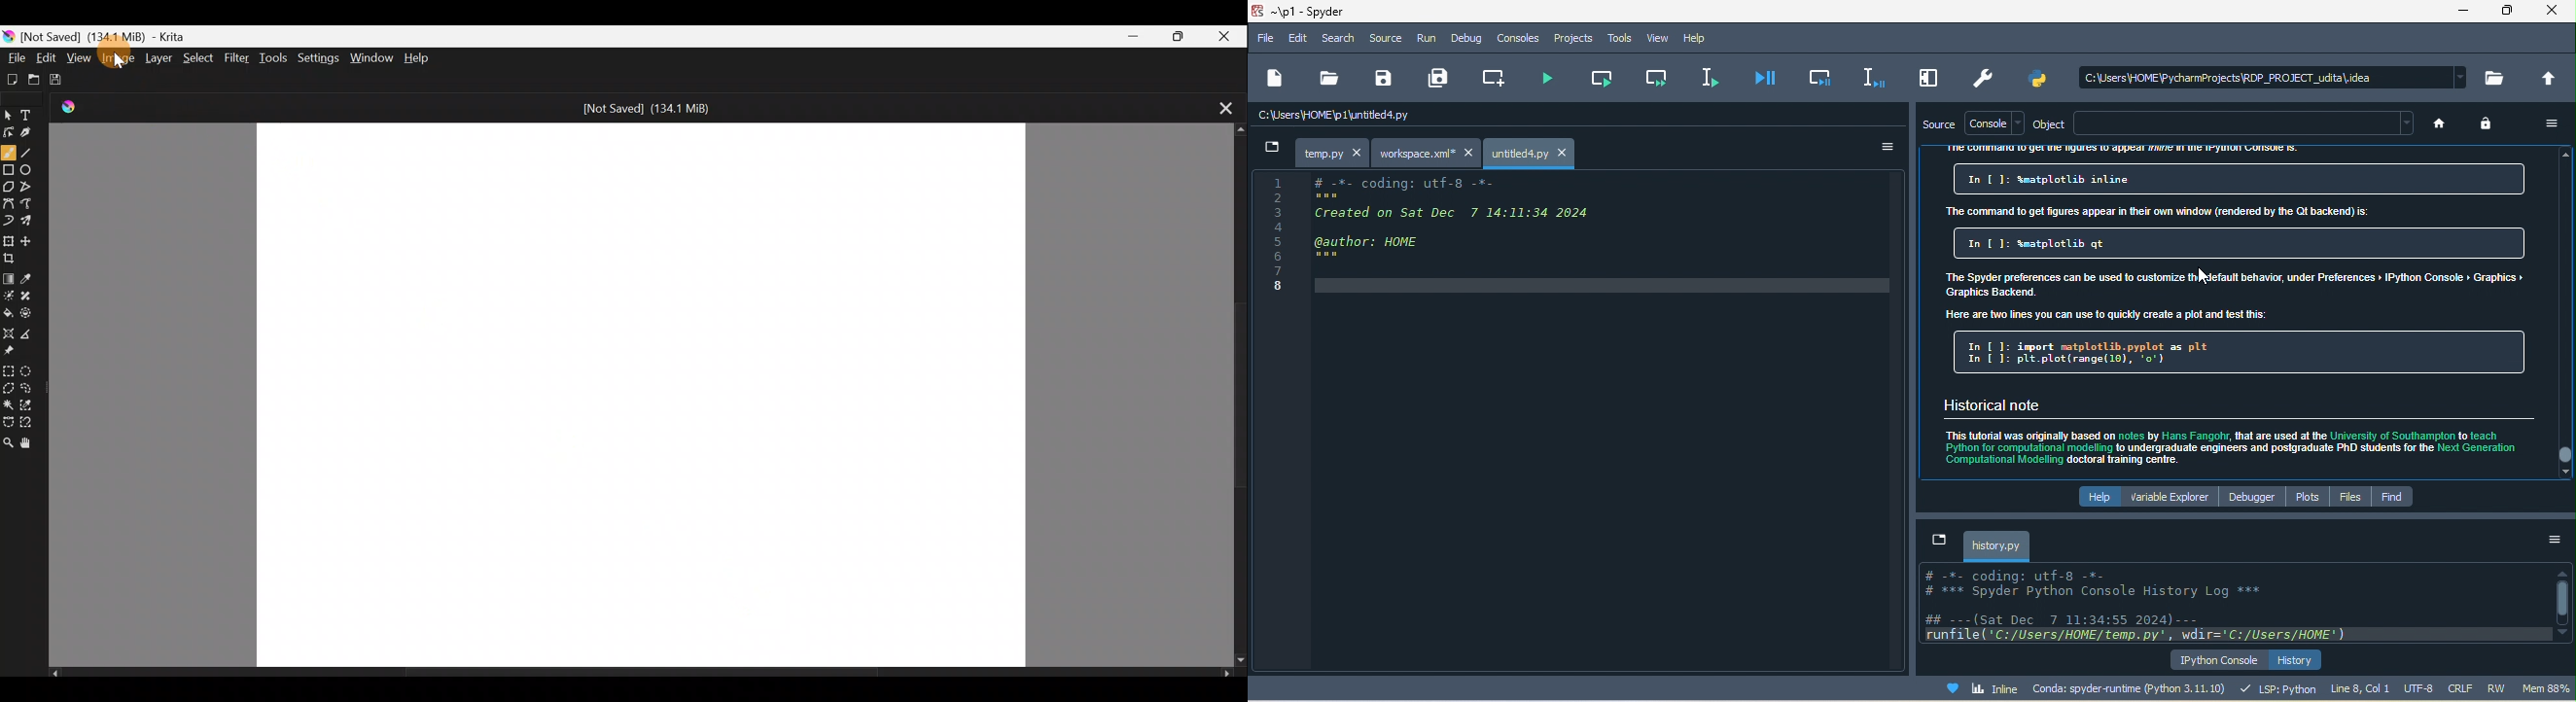  I want to click on Draw a gradient, so click(9, 276).